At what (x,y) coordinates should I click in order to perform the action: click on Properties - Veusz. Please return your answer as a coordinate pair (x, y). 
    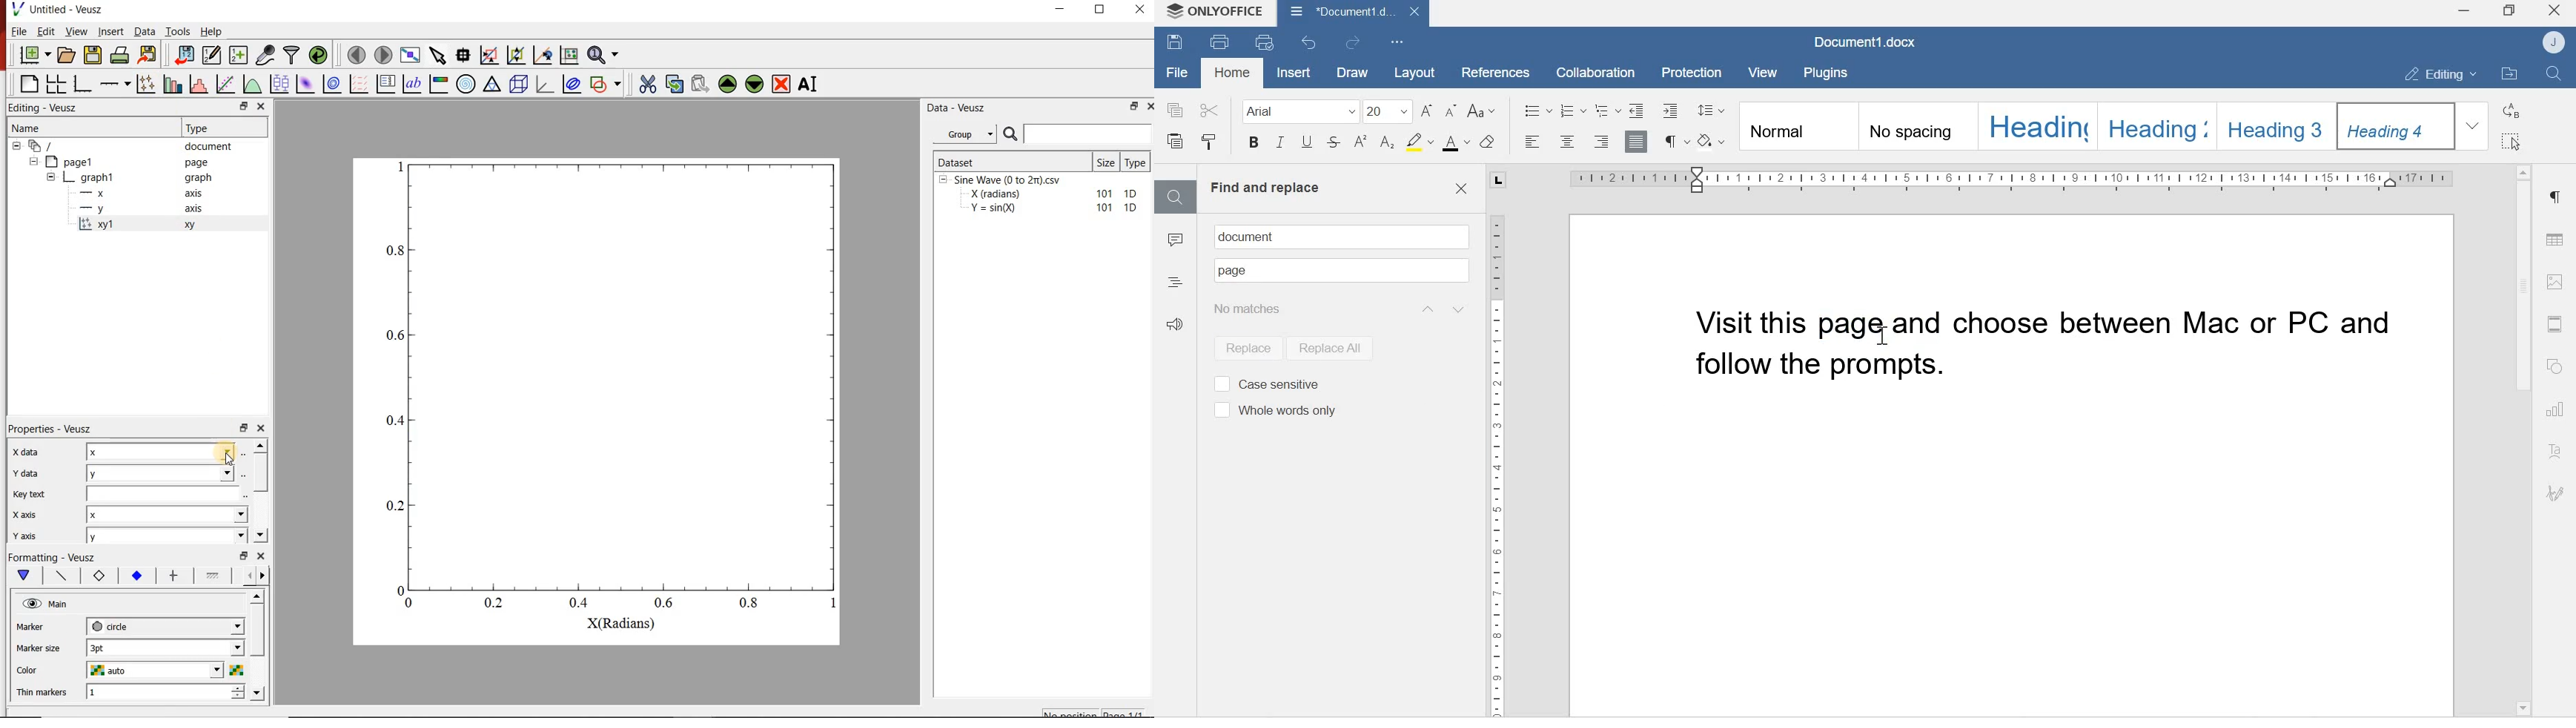
    Looking at the image, I should click on (52, 428).